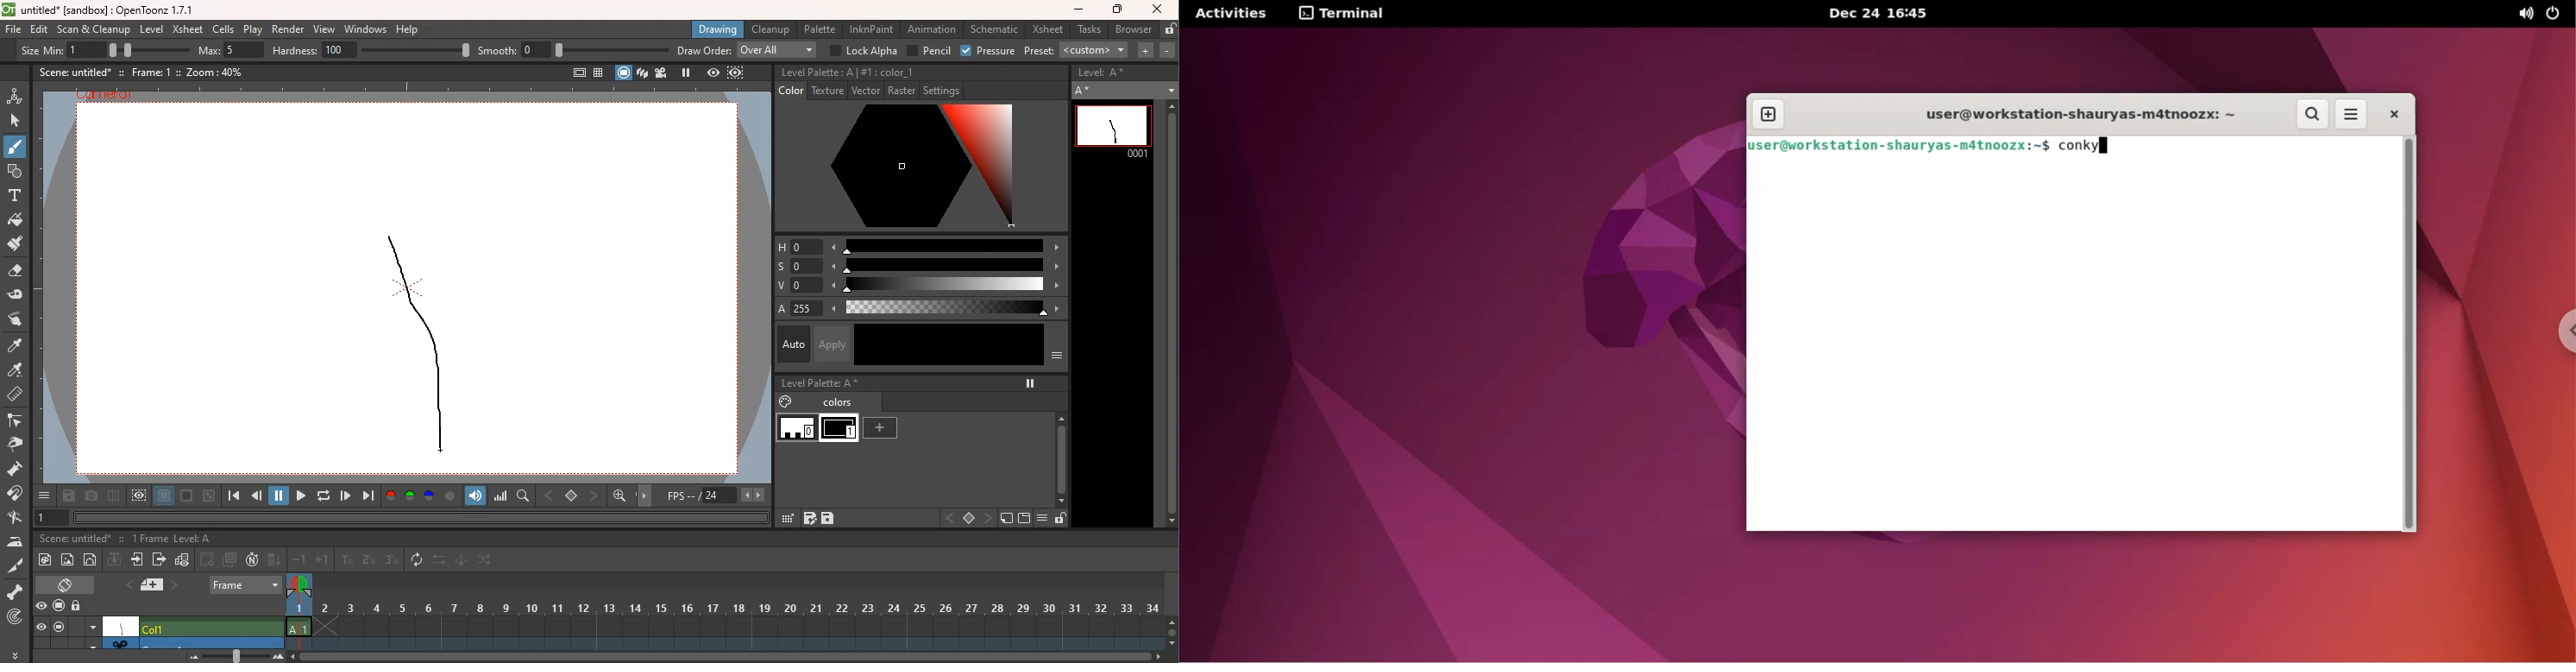 The image size is (2576, 672). Describe the element at coordinates (53, 517) in the screenshot. I see `1` at that location.